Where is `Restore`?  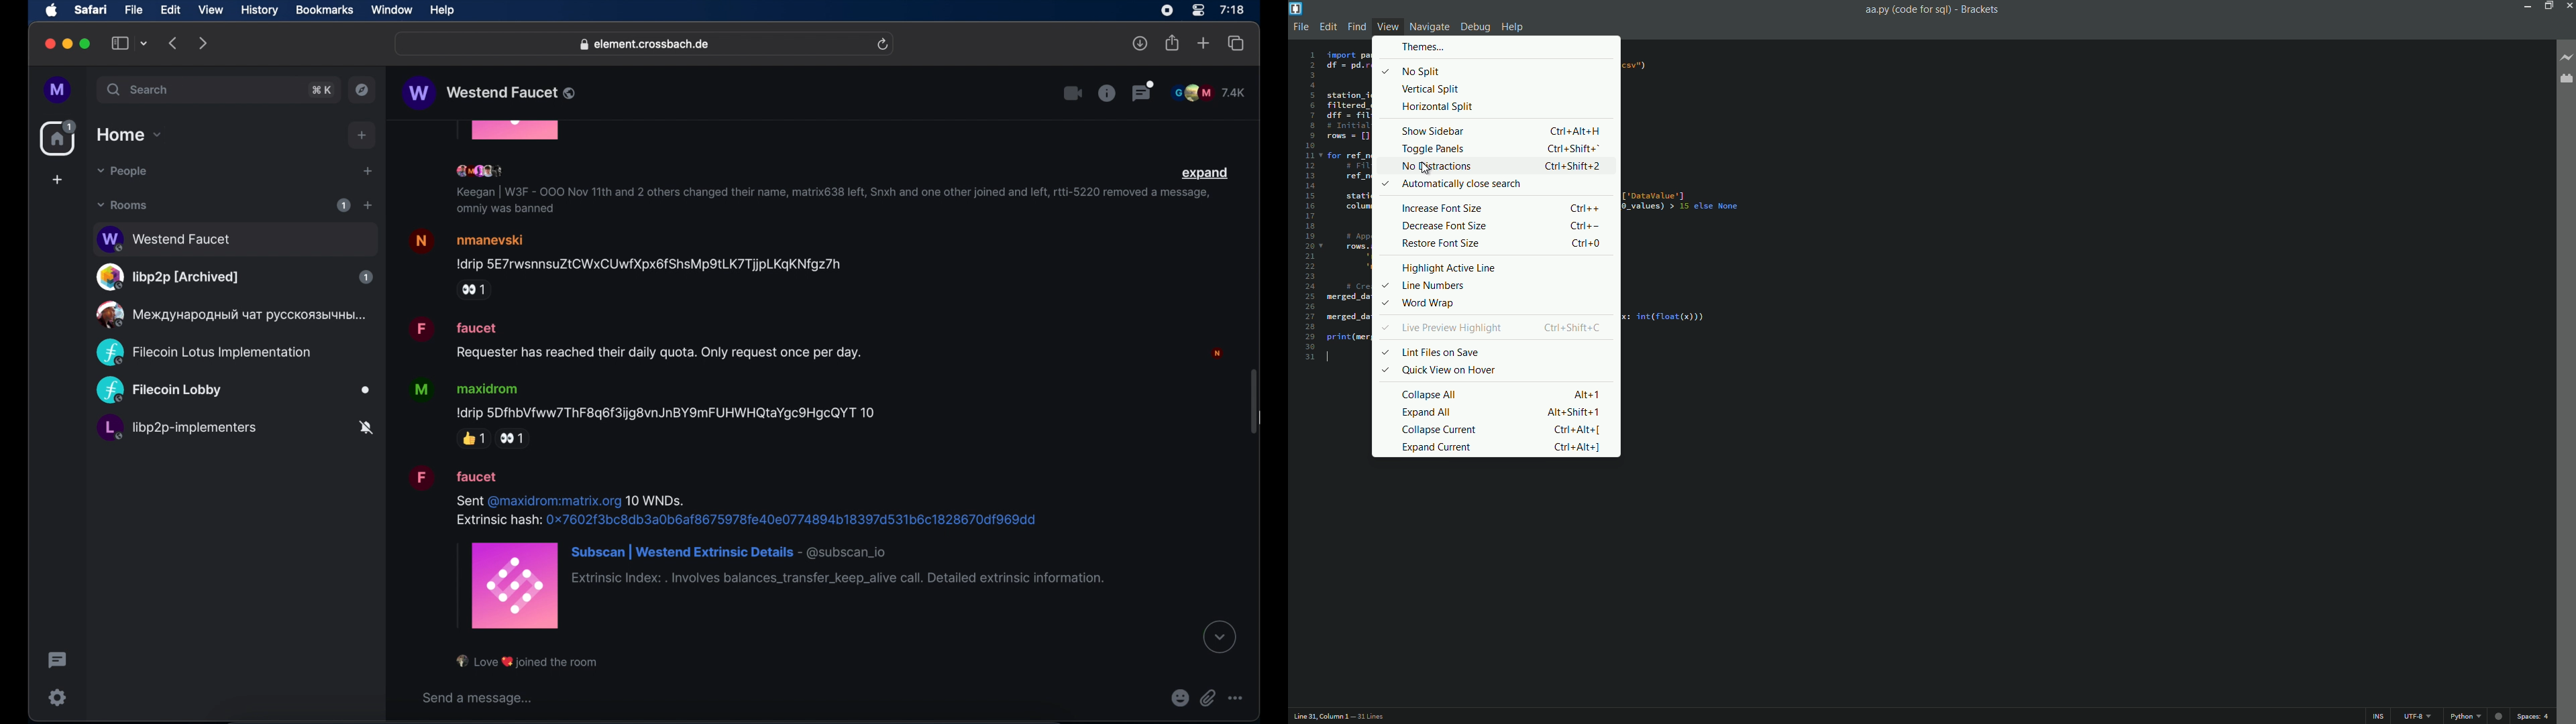
Restore is located at coordinates (2549, 5).